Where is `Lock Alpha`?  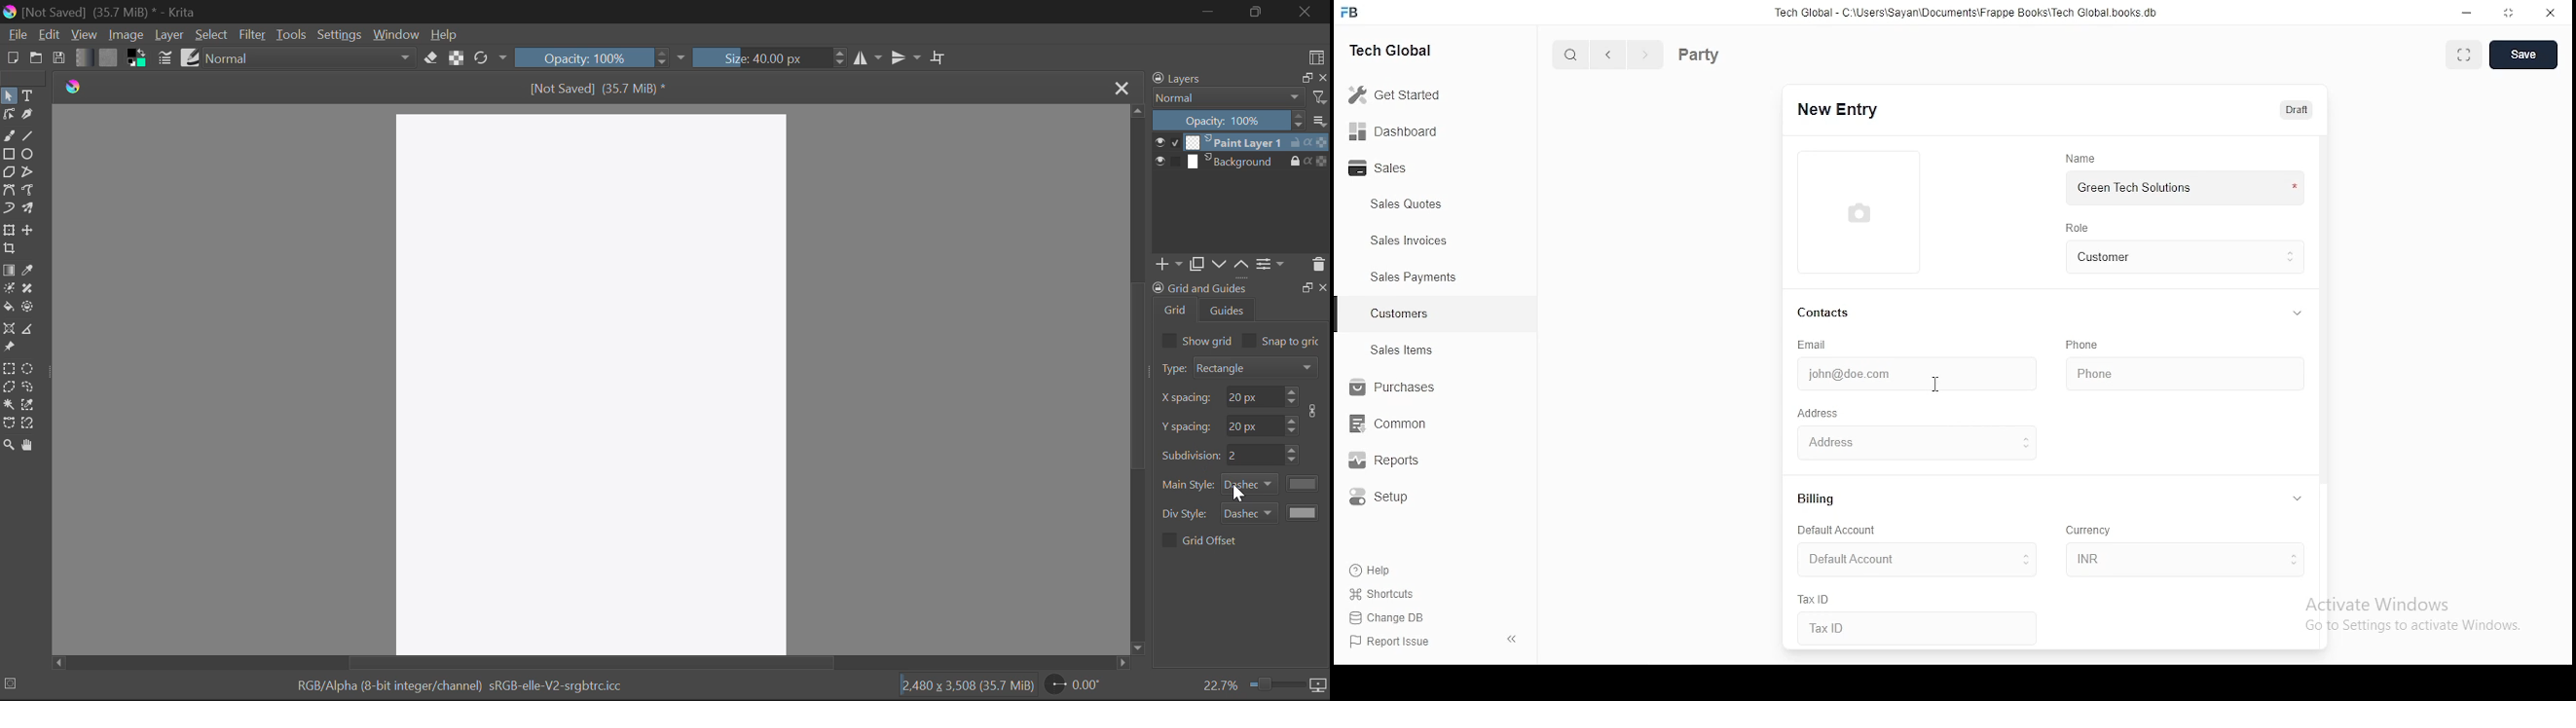
Lock Alpha is located at coordinates (456, 57).